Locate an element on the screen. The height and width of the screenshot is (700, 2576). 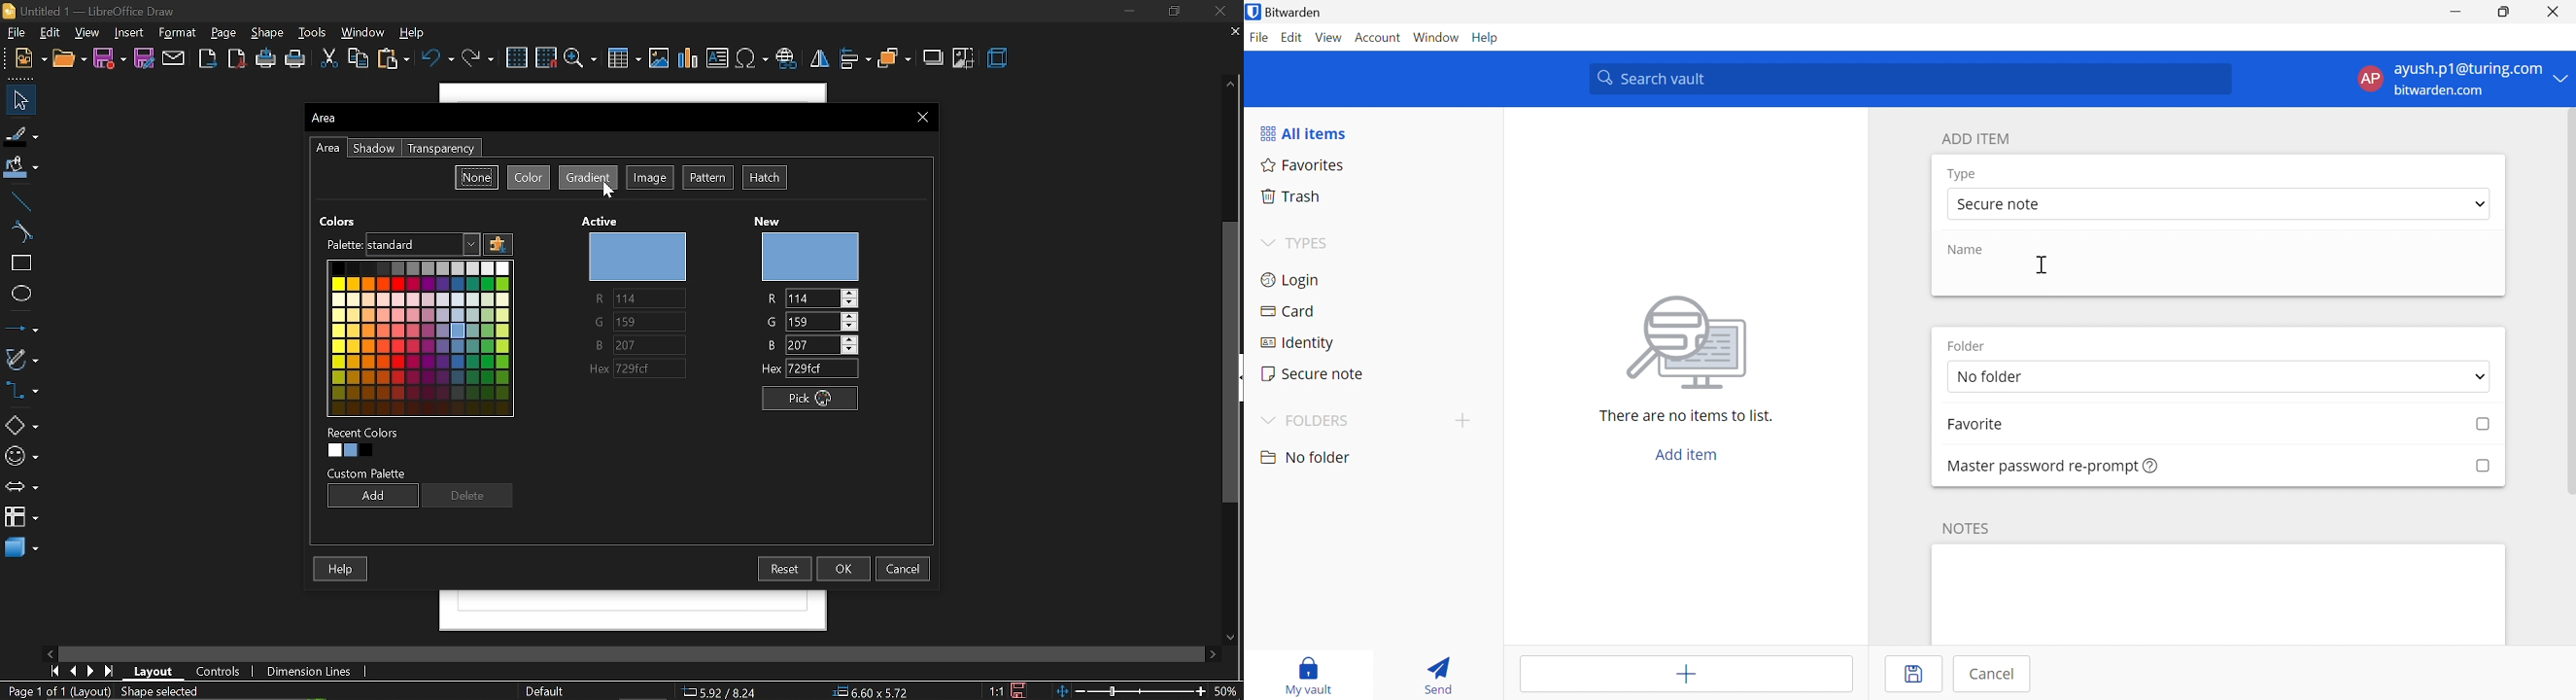
add color pallete is located at coordinates (498, 245).